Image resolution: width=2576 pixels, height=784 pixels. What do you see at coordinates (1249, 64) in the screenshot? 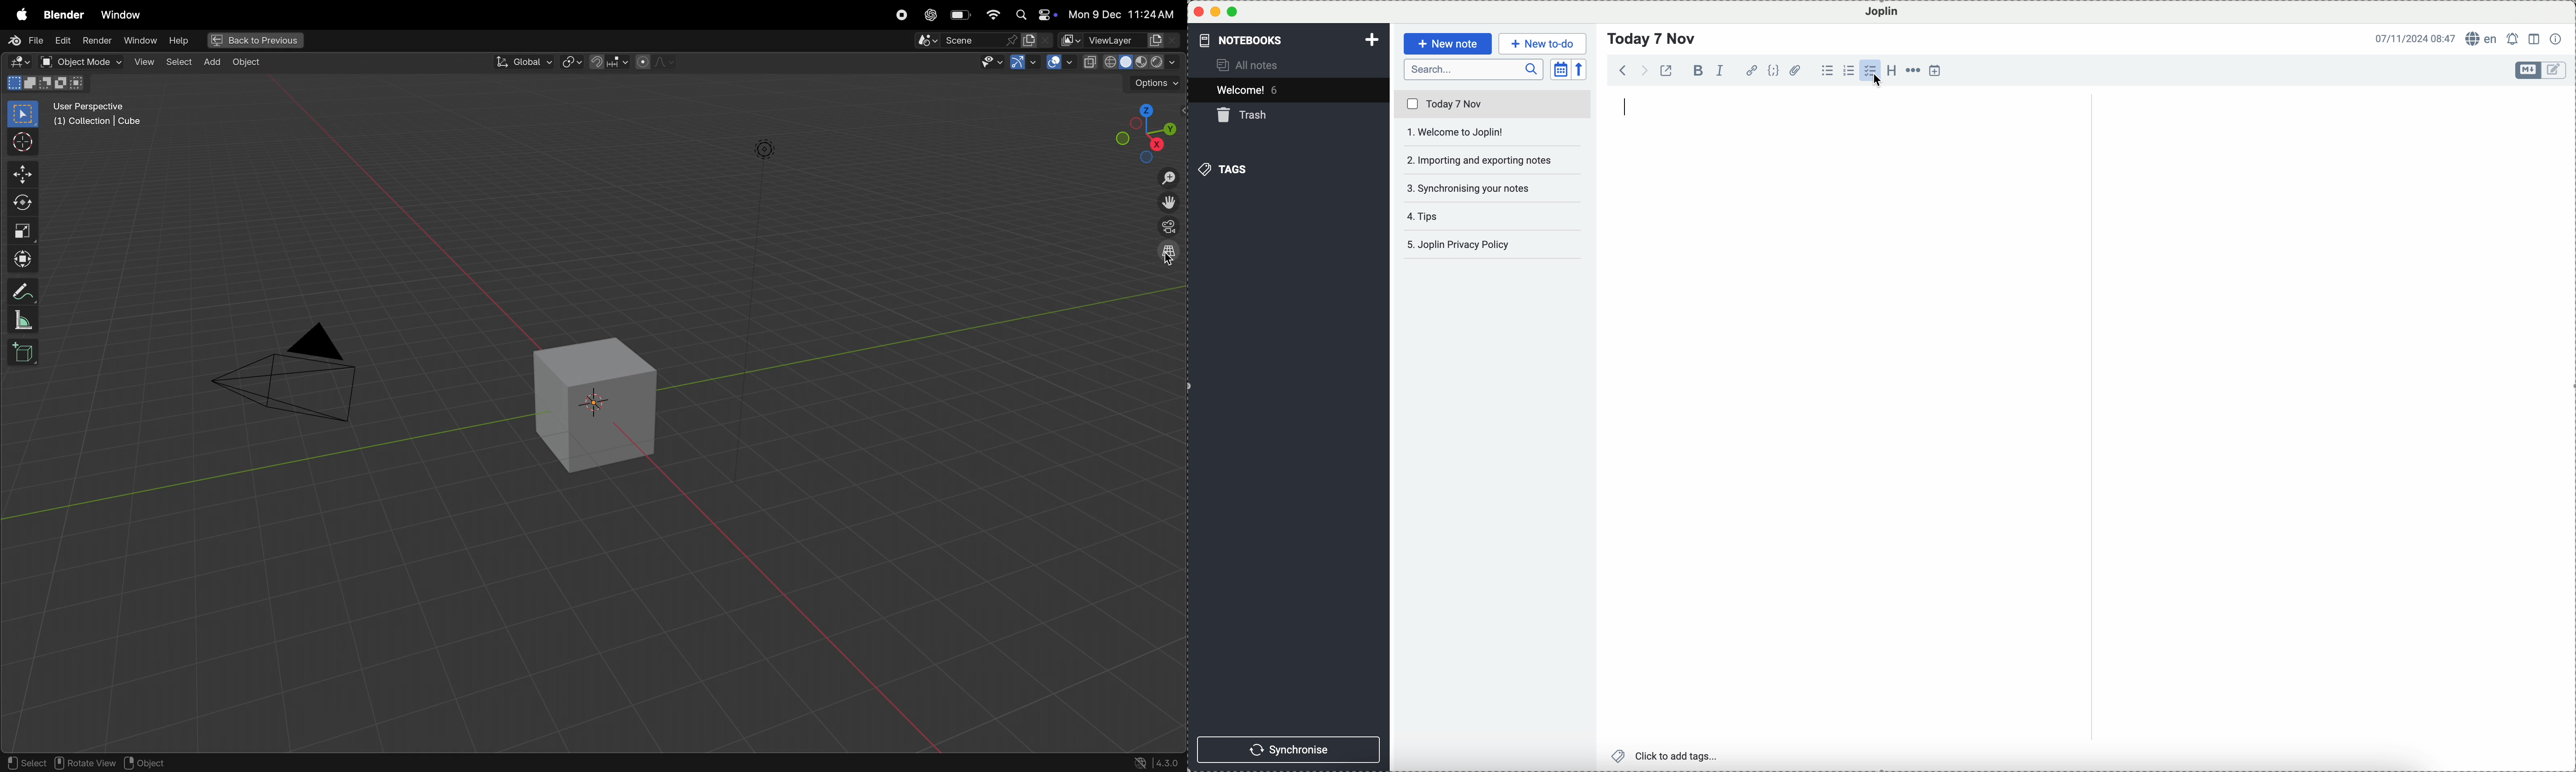
I see `all notes` at bounding box center [1249, 64].